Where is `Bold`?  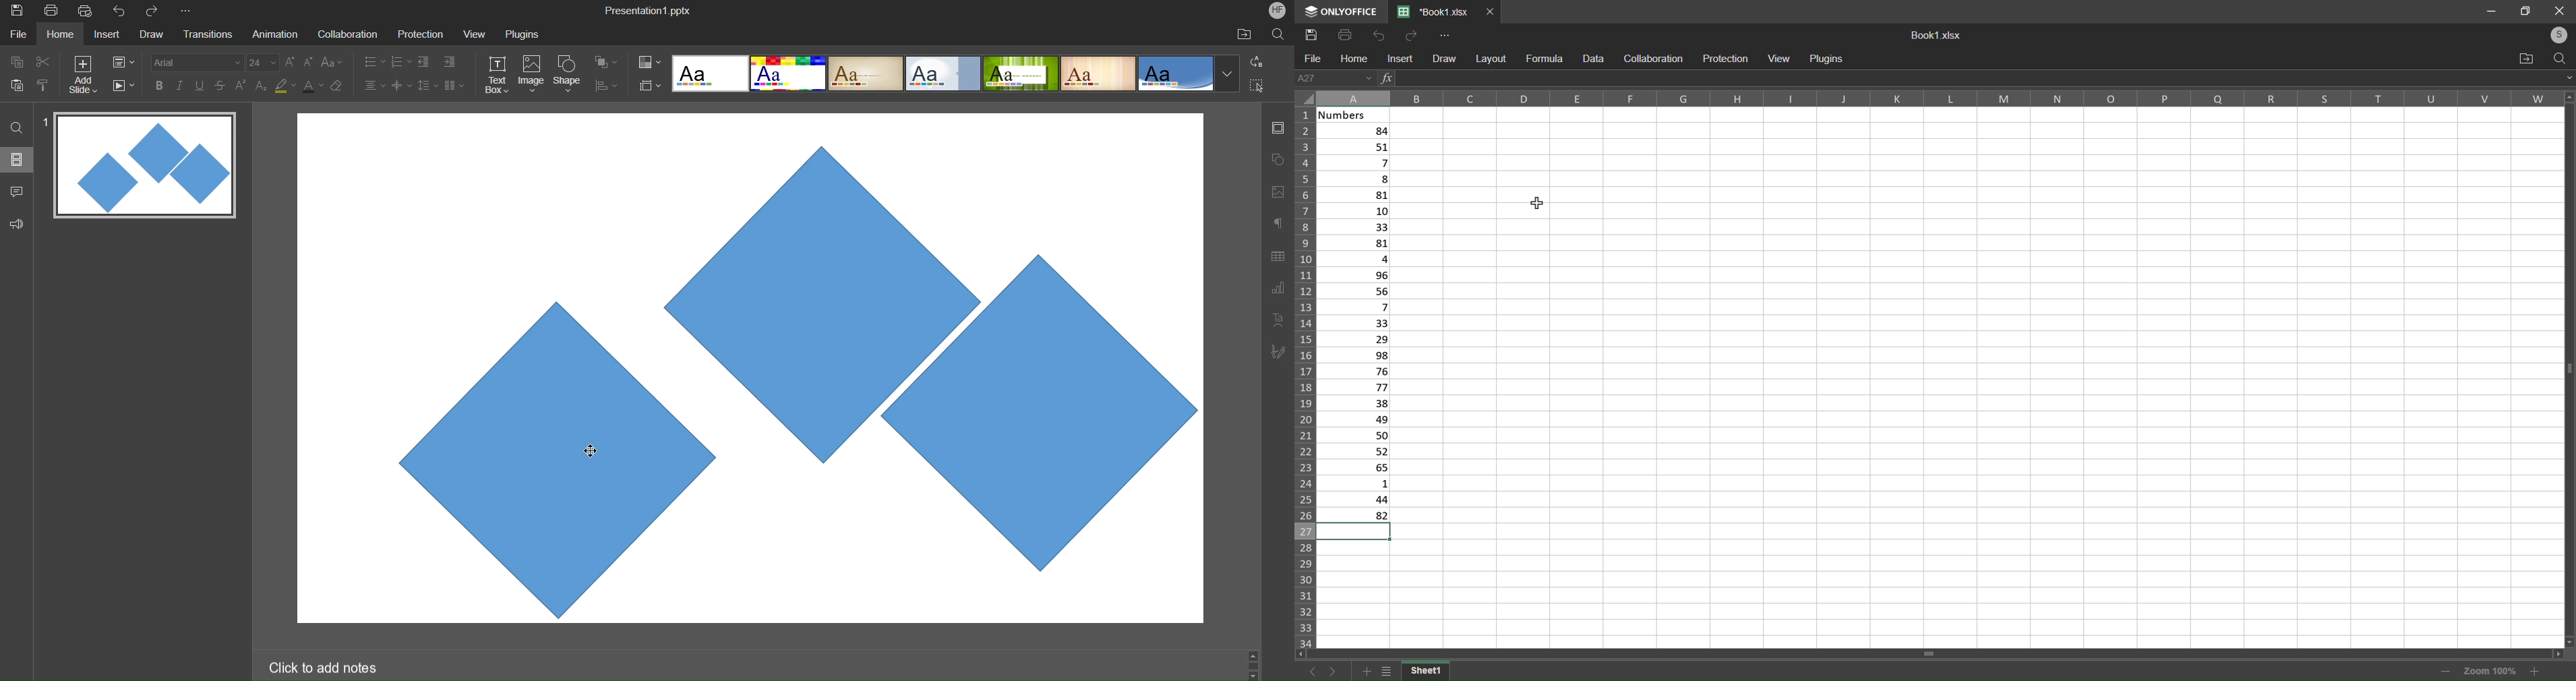
Bold is located at coordinates (160, 85).